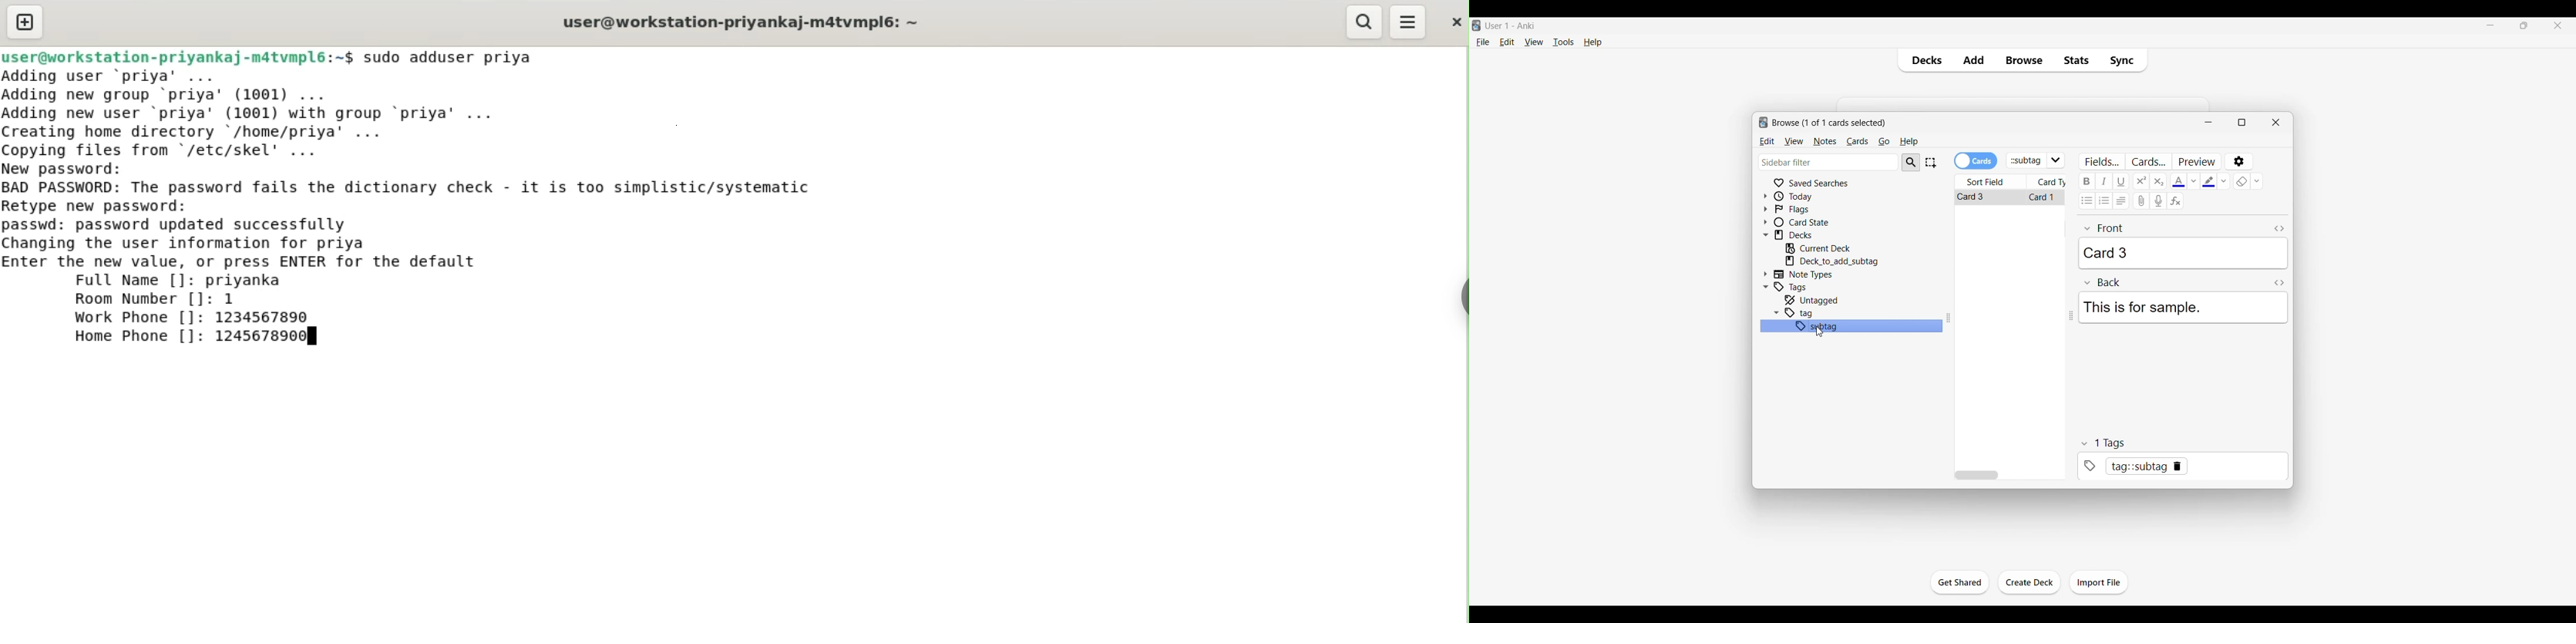  I want to click on Number of cards to browse and window name, so click(1829, 123).